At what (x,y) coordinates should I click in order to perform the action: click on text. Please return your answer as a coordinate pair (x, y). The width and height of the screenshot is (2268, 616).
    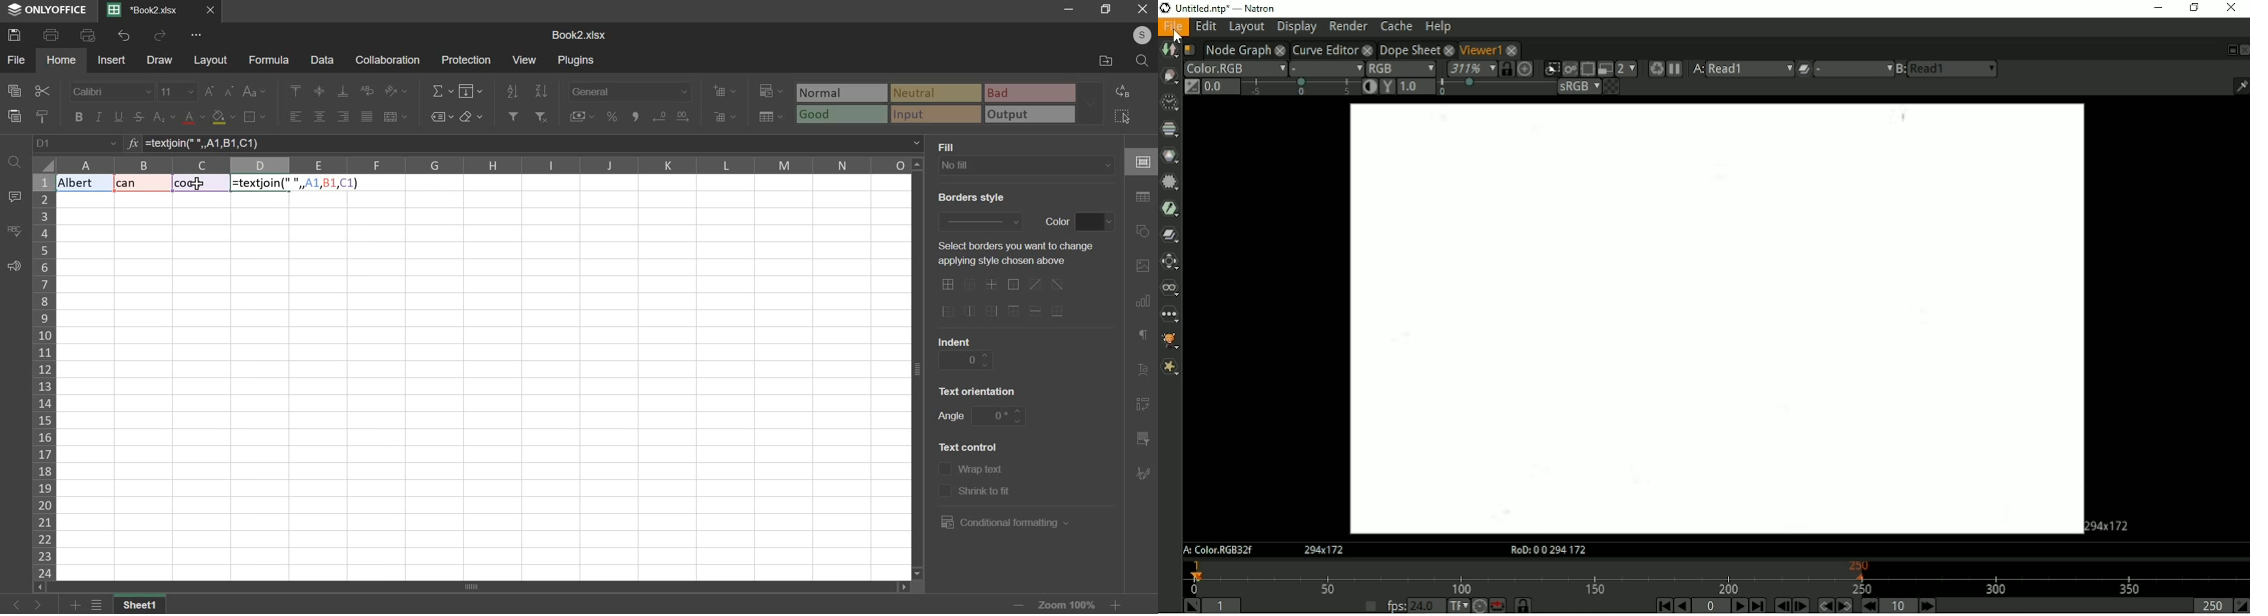
    Looking at the image, I should click on (1058, 220).